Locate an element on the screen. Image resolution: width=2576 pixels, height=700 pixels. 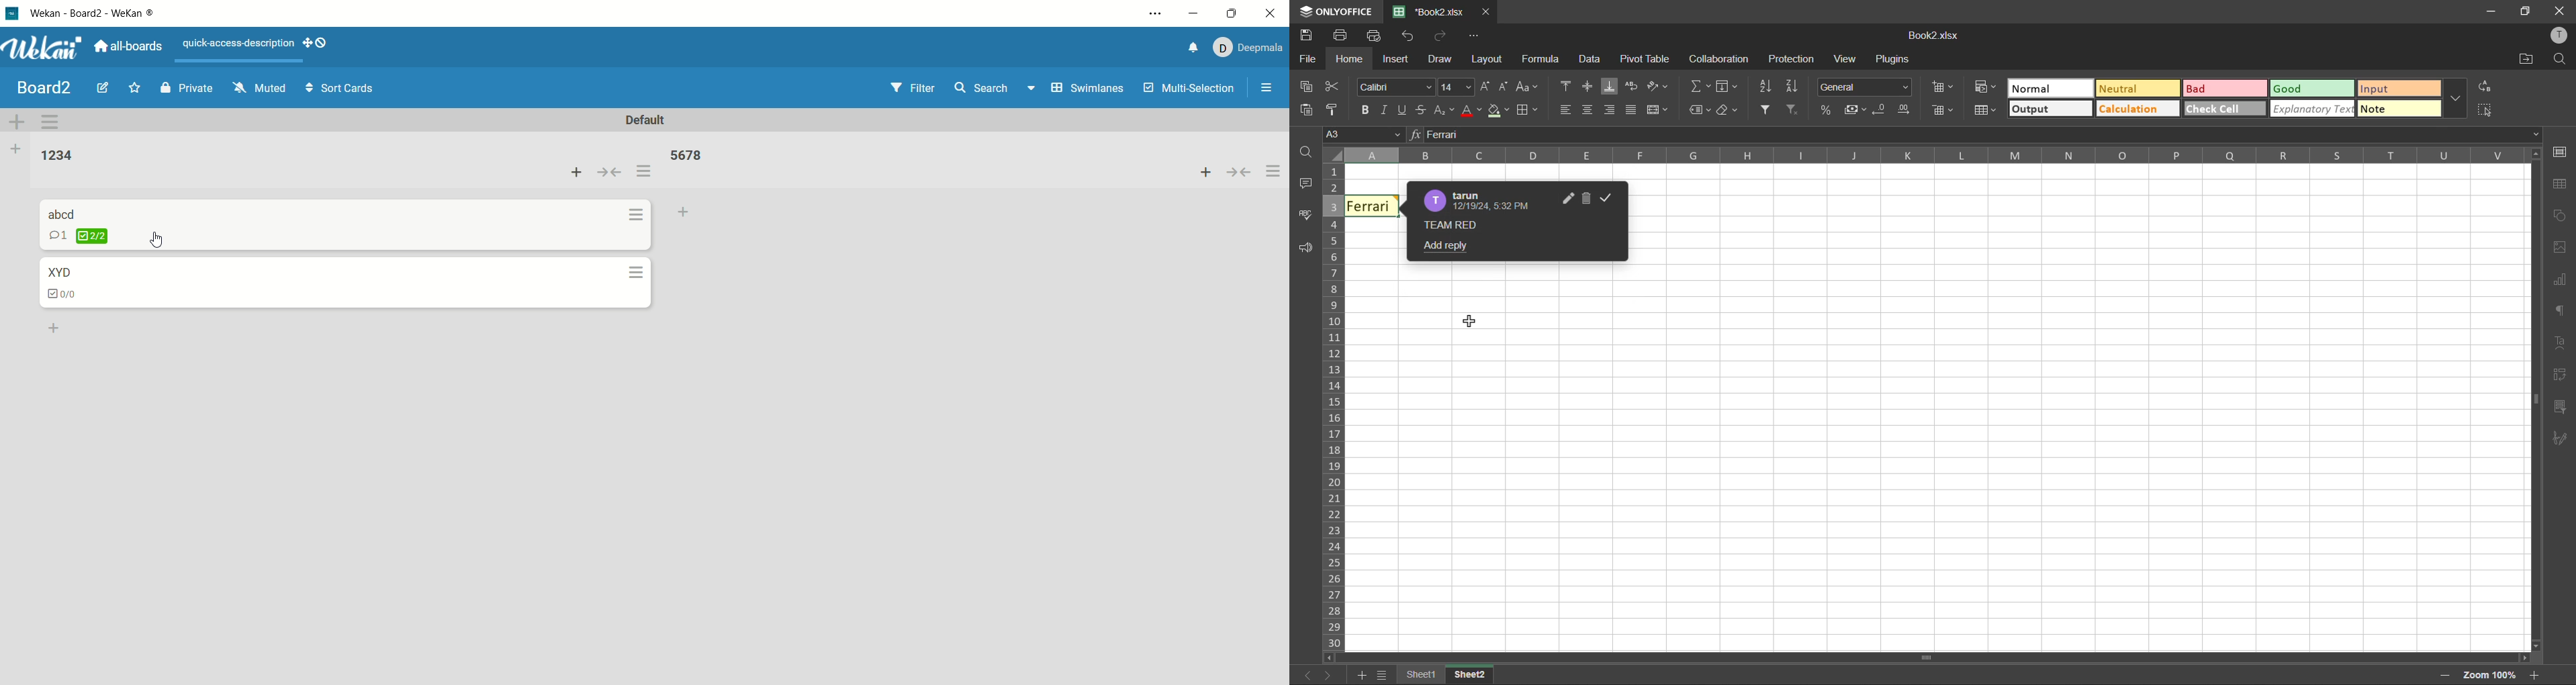
zoom in is located at coordinates (2537, 674).